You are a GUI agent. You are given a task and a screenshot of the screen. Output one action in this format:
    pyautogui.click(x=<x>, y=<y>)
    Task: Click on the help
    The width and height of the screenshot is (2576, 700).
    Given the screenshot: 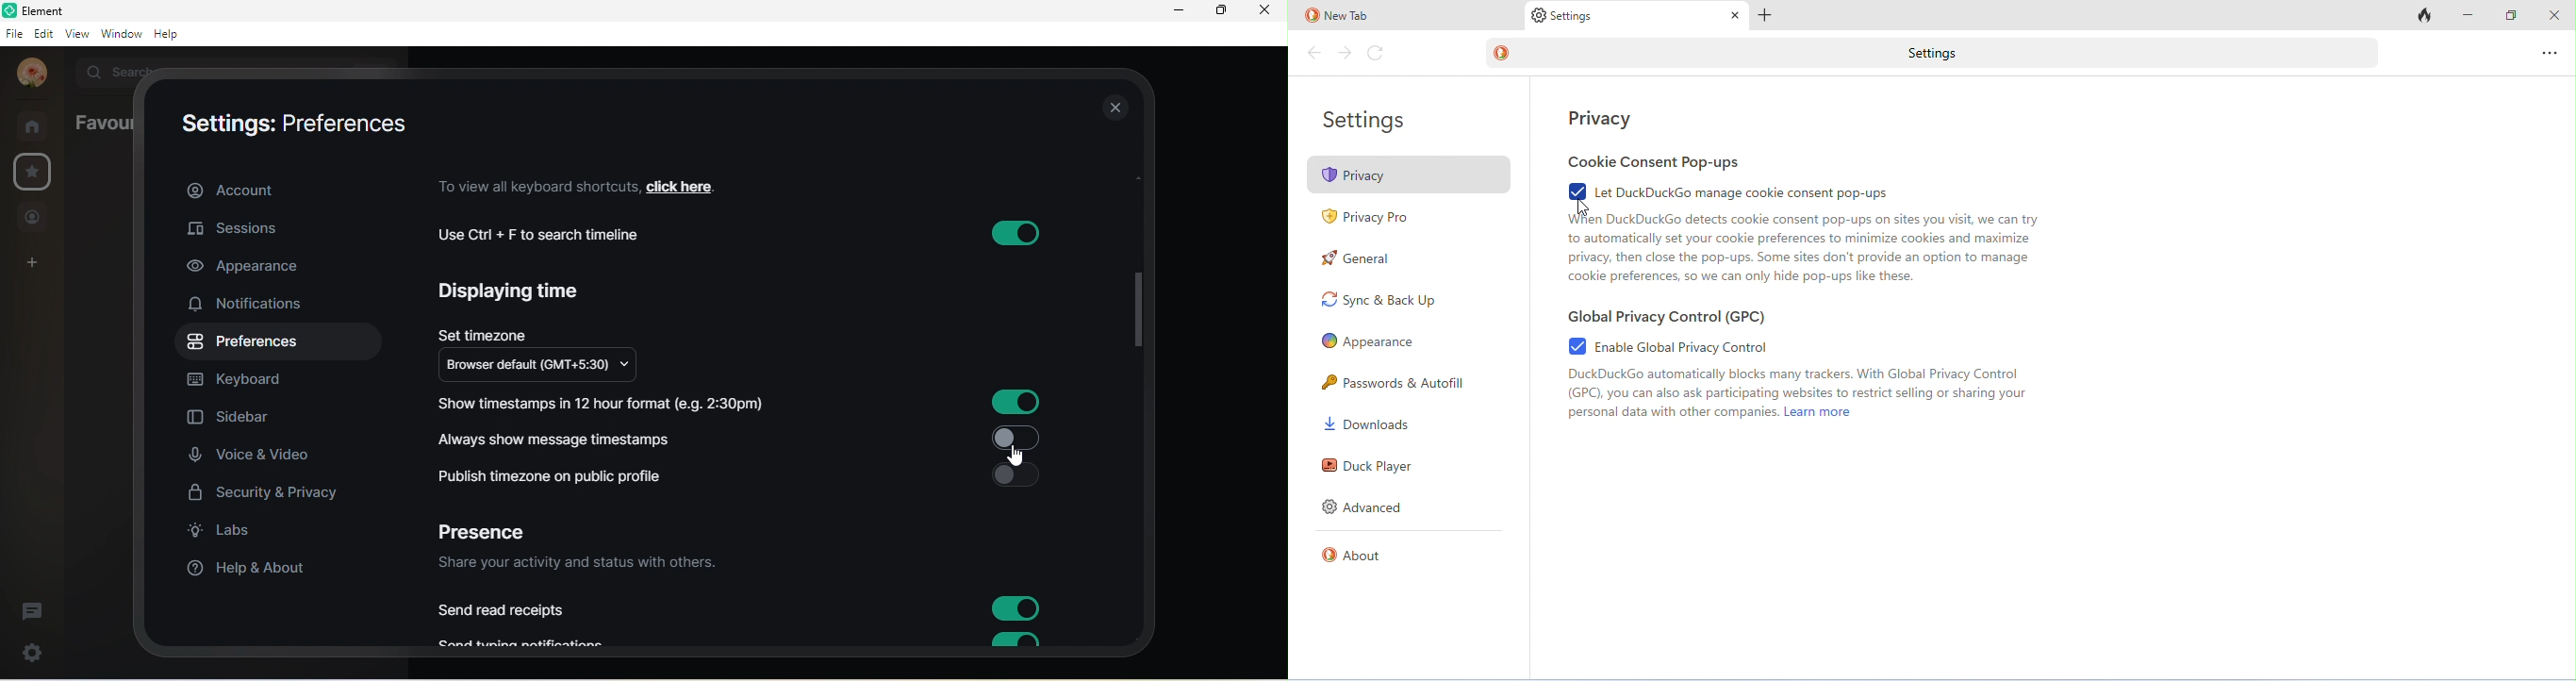 What is the action you would take?
    pyautogui.click(x=173, y=36)
    